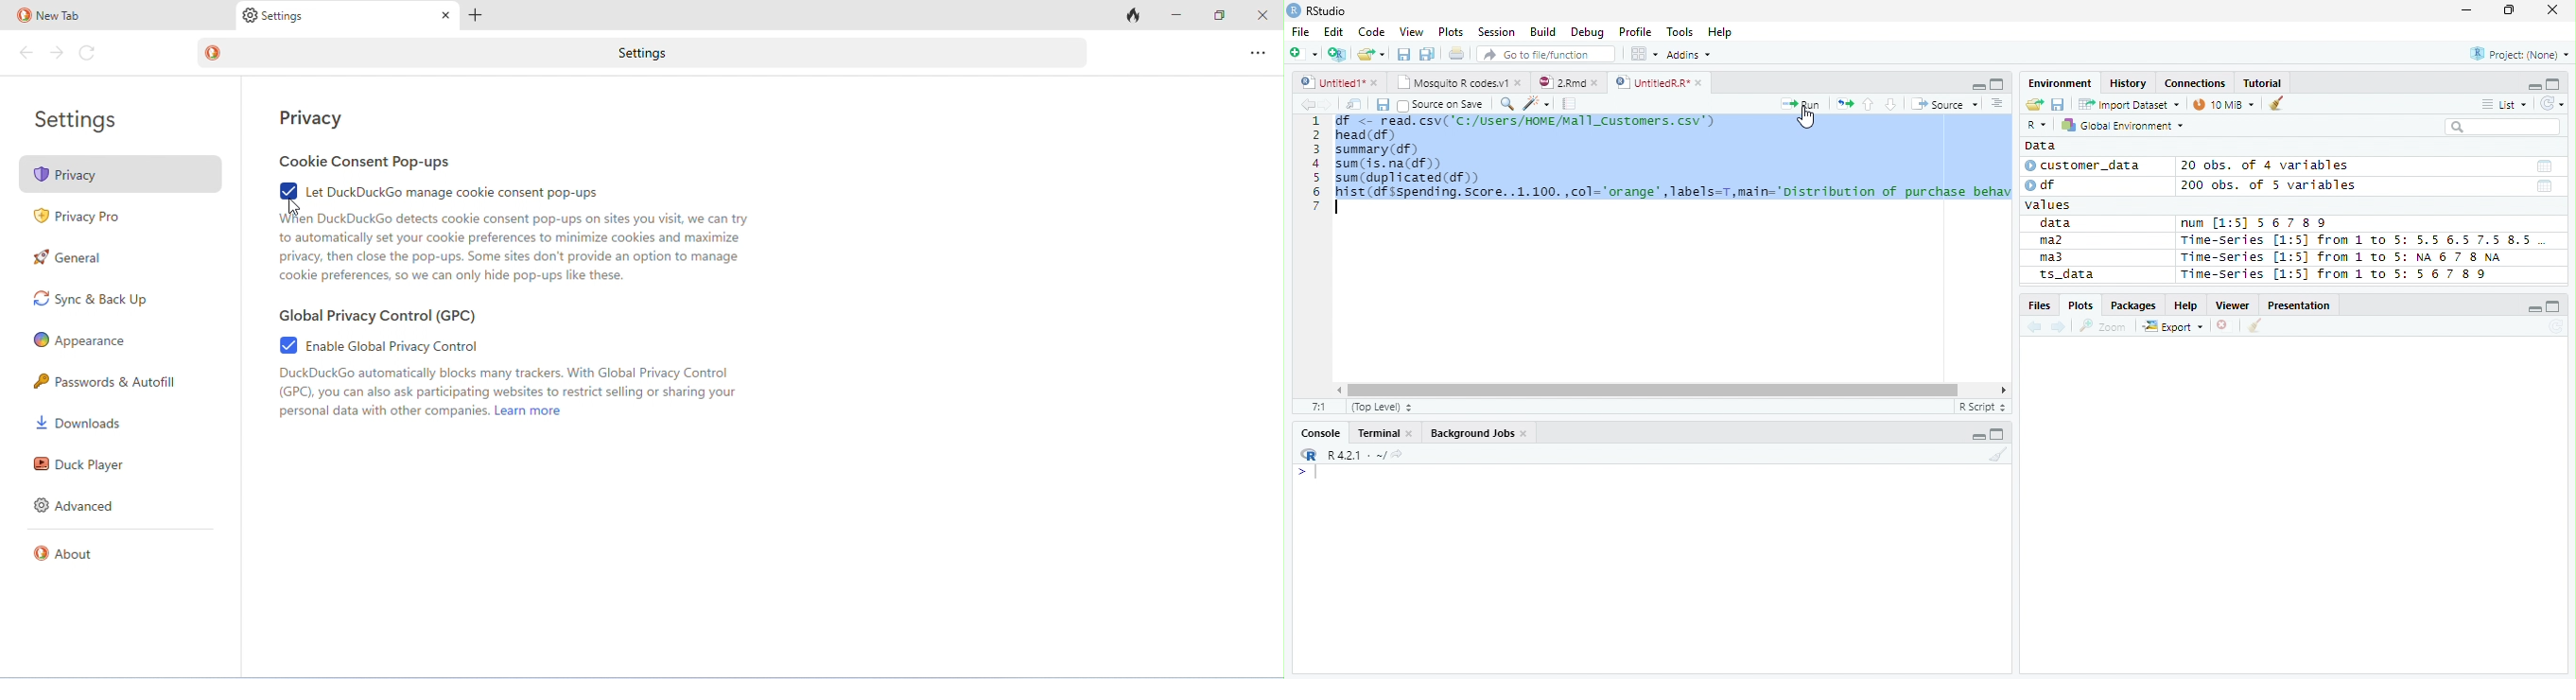  What do you see at coordinates (1570, 104) in the screenshot?
I see `Compile Report` at bounding box center [1570, 104].